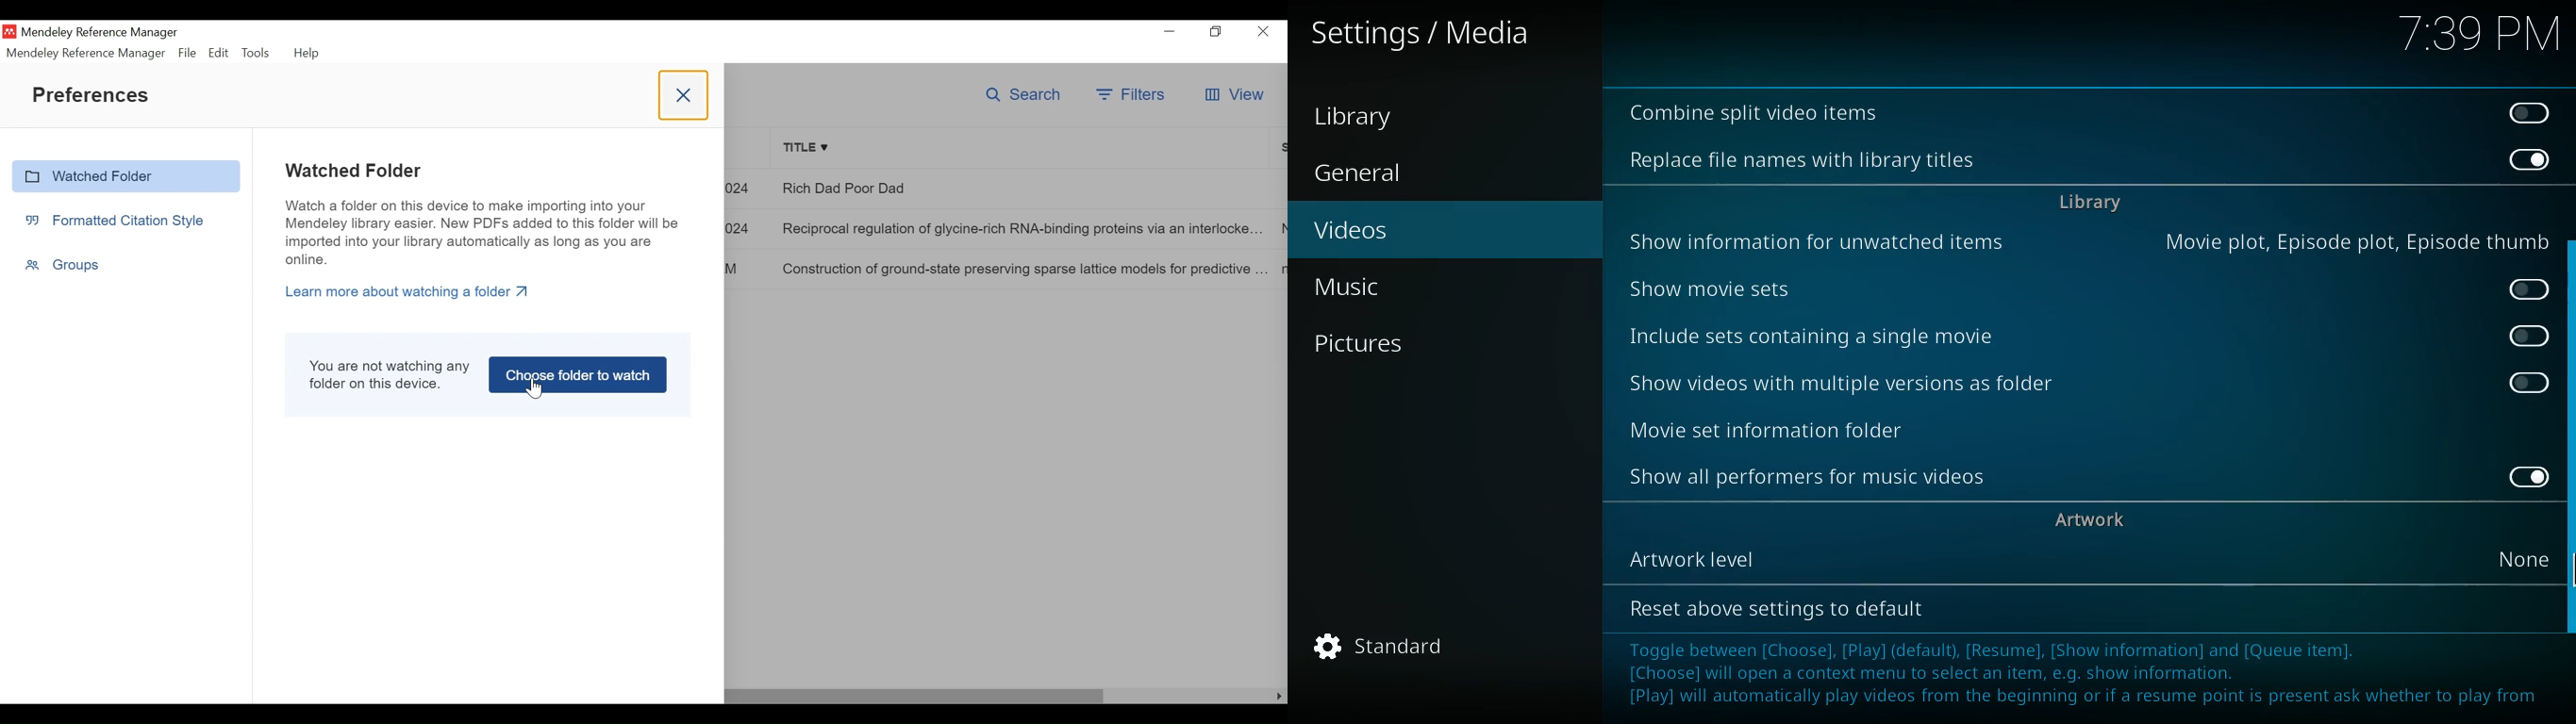  I want to click on off, so click(2530, 383).